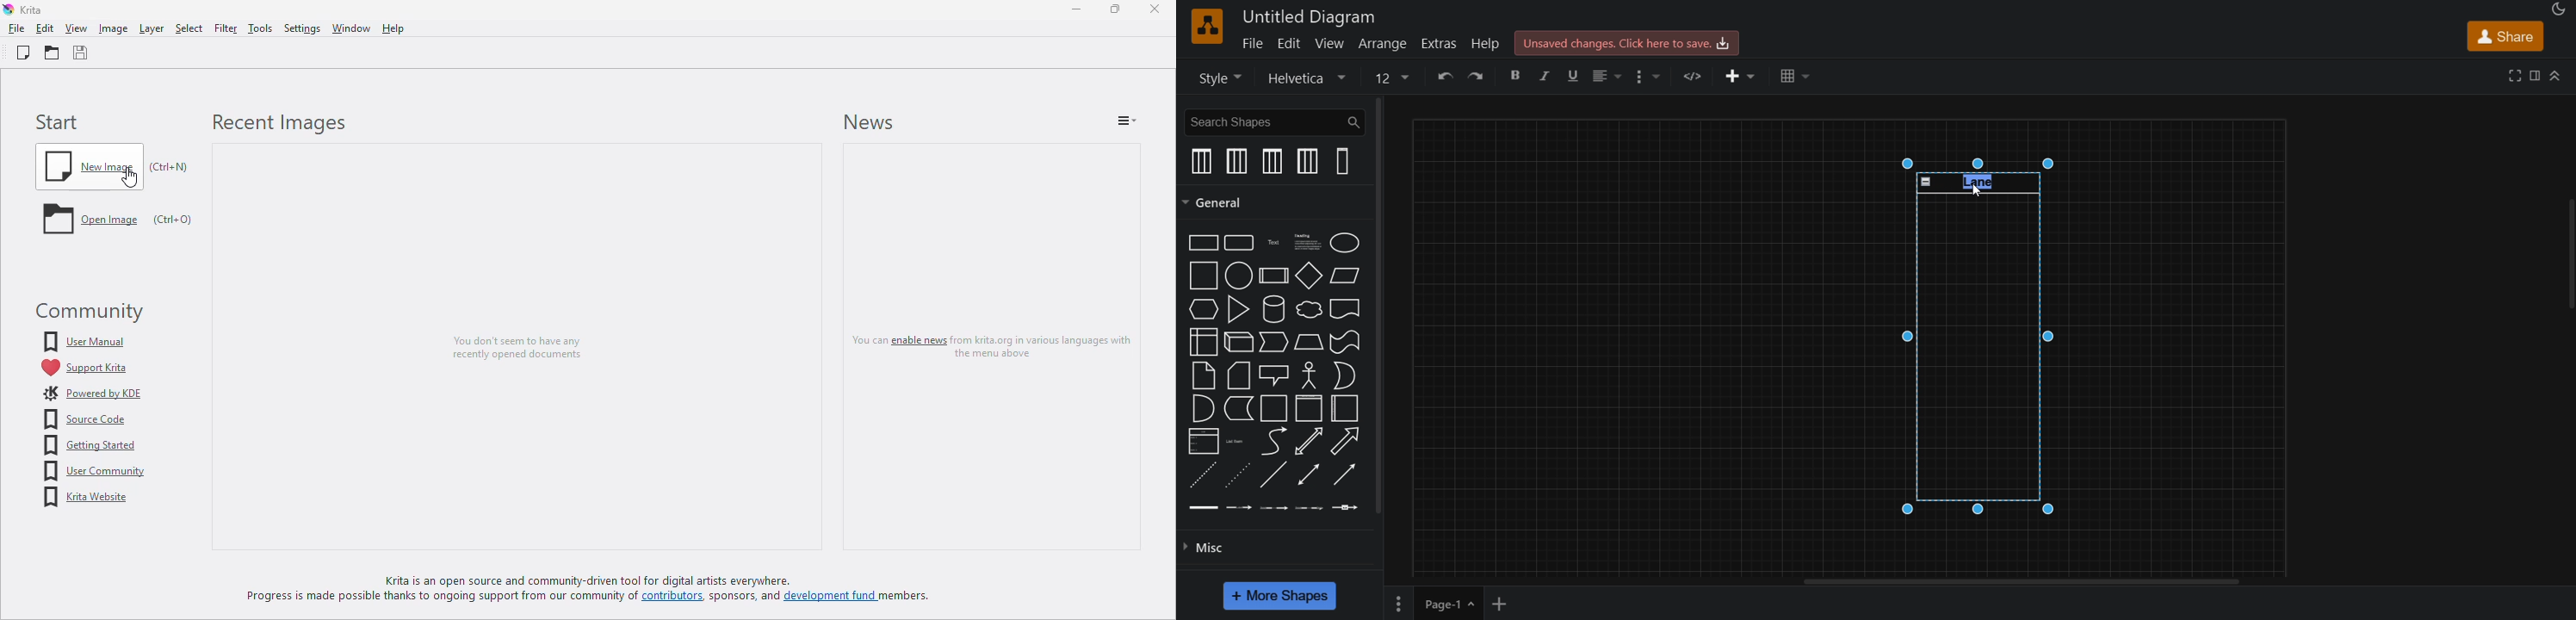 Image resolution: width=2576 pixels, height=644 pixels. I want to click on save, so click(81, 53).